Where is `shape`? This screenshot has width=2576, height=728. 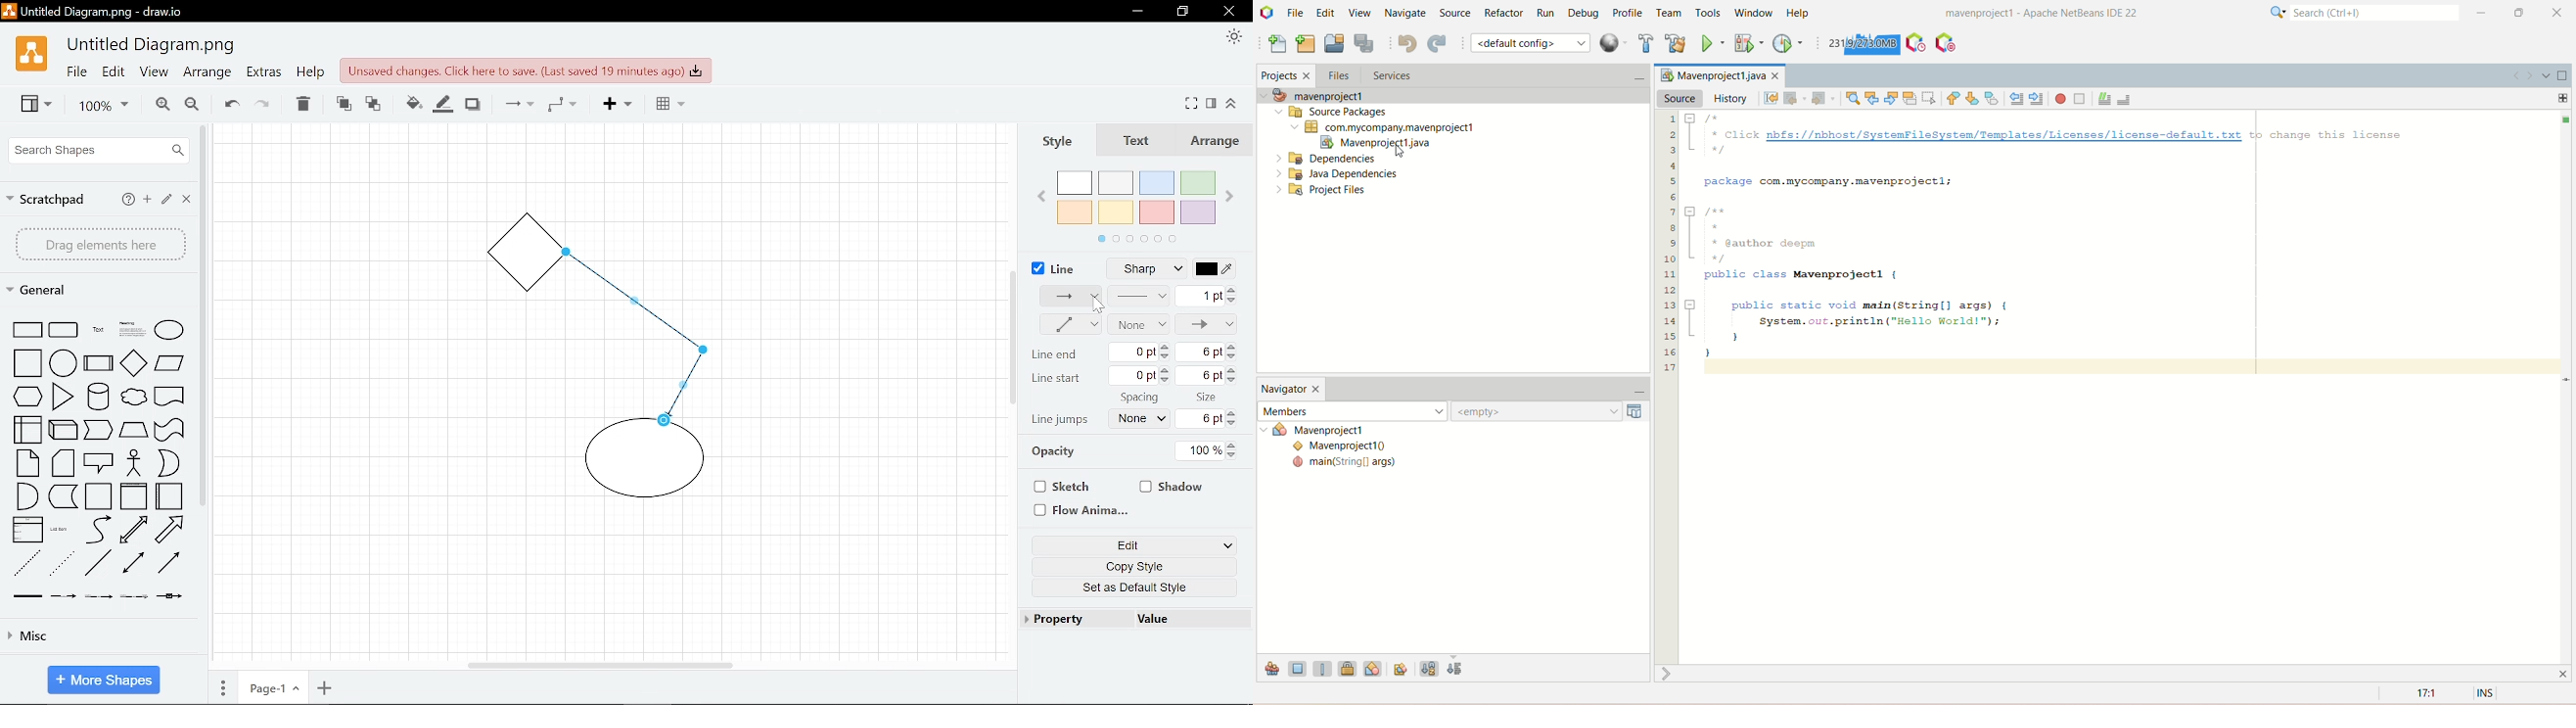
shape is located at coordinates (99, 564).